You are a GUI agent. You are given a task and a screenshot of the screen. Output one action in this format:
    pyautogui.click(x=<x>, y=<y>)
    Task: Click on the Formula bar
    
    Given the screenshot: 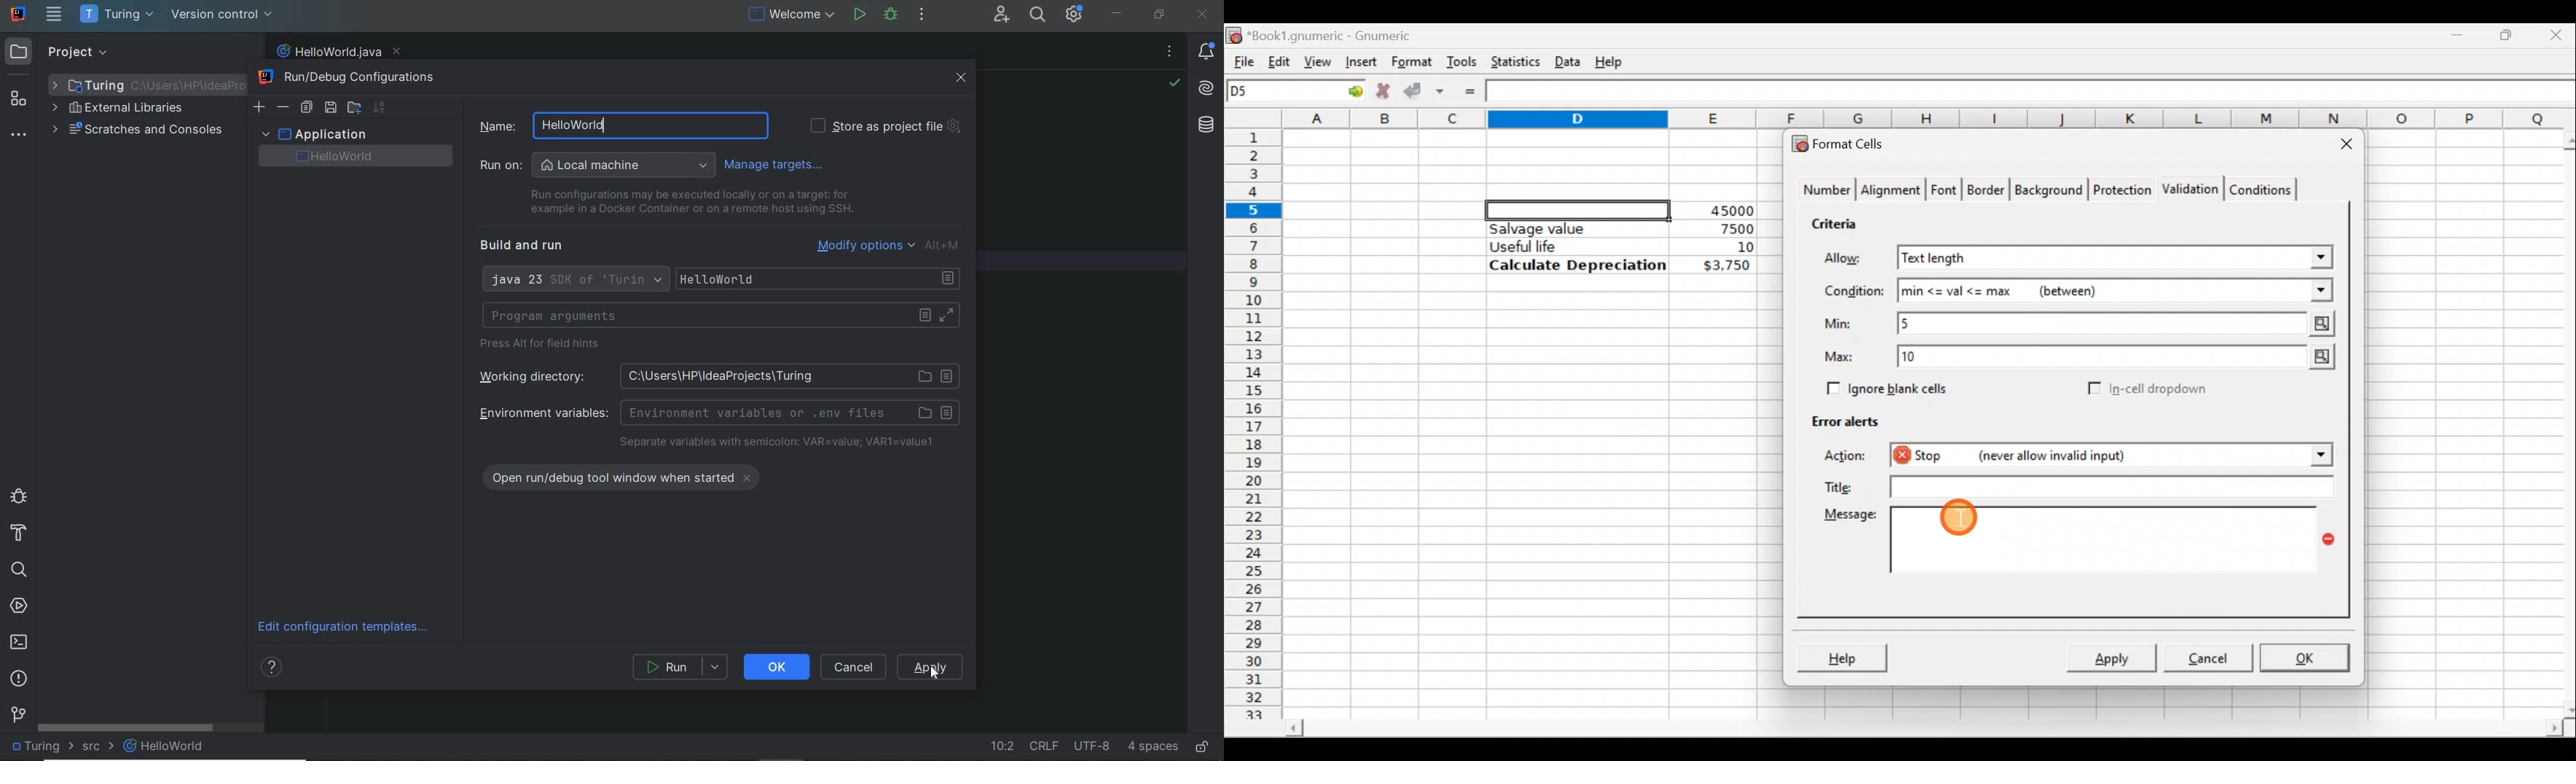 What is the action you would take?
    pyautogui.click(x=2034, y=93)
    